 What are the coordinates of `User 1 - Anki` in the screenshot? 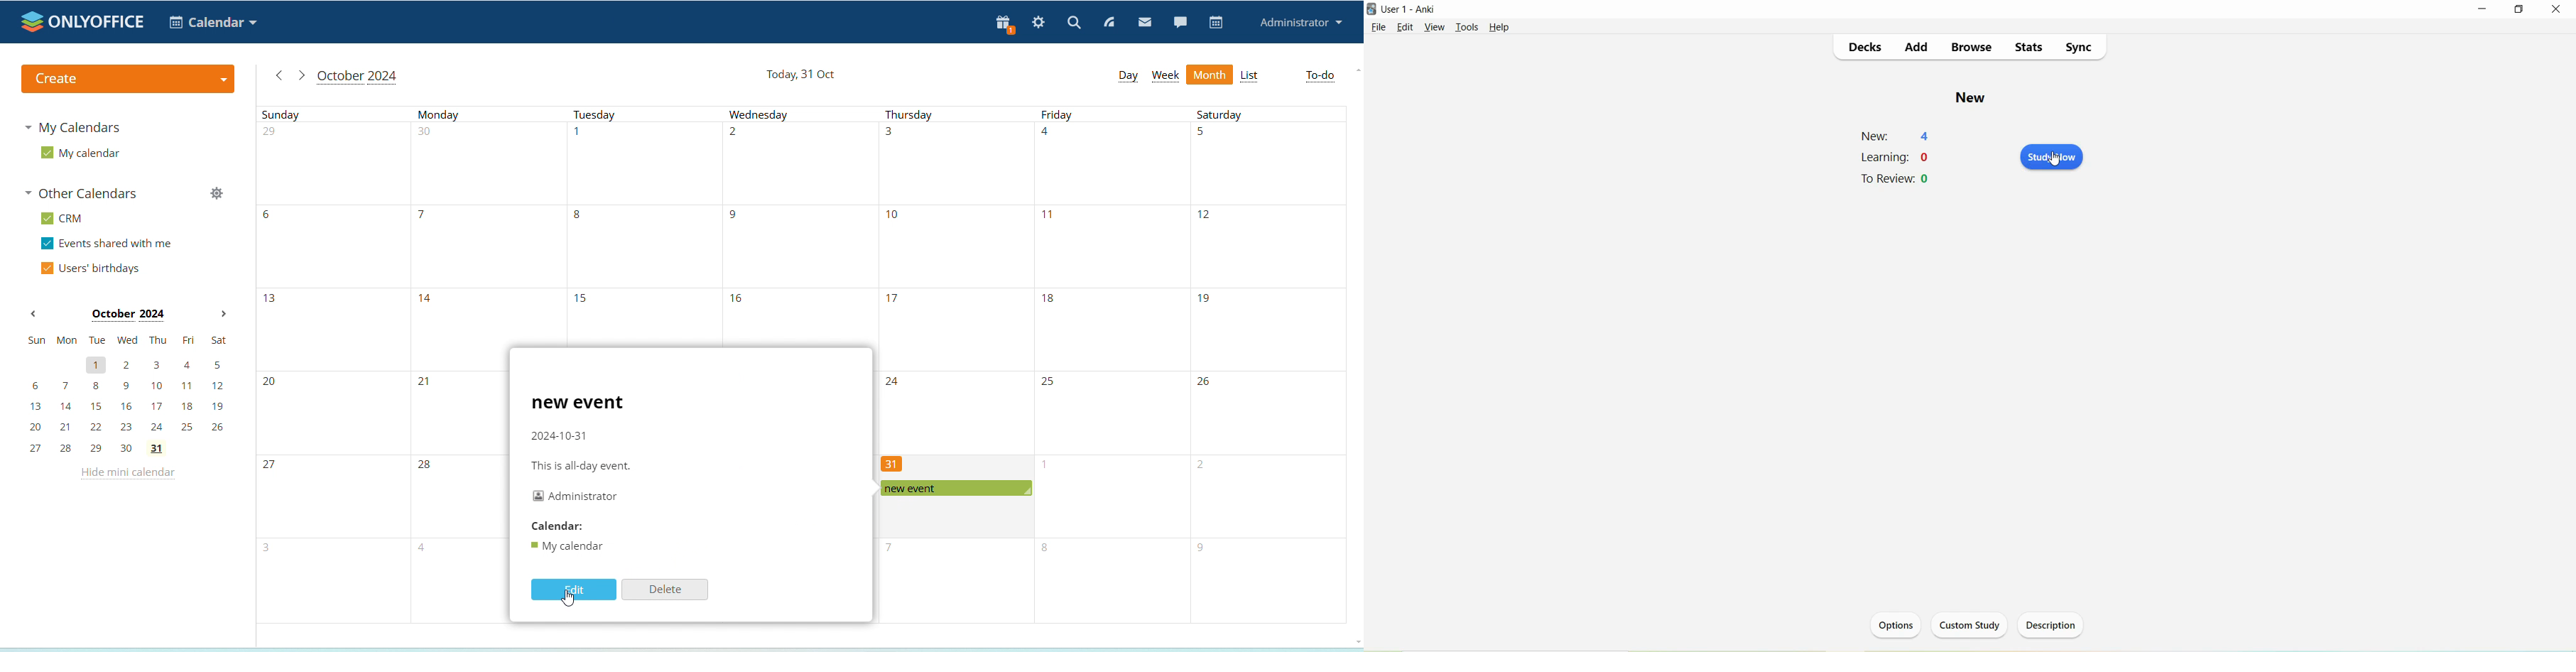 It's located at (1408, 9).